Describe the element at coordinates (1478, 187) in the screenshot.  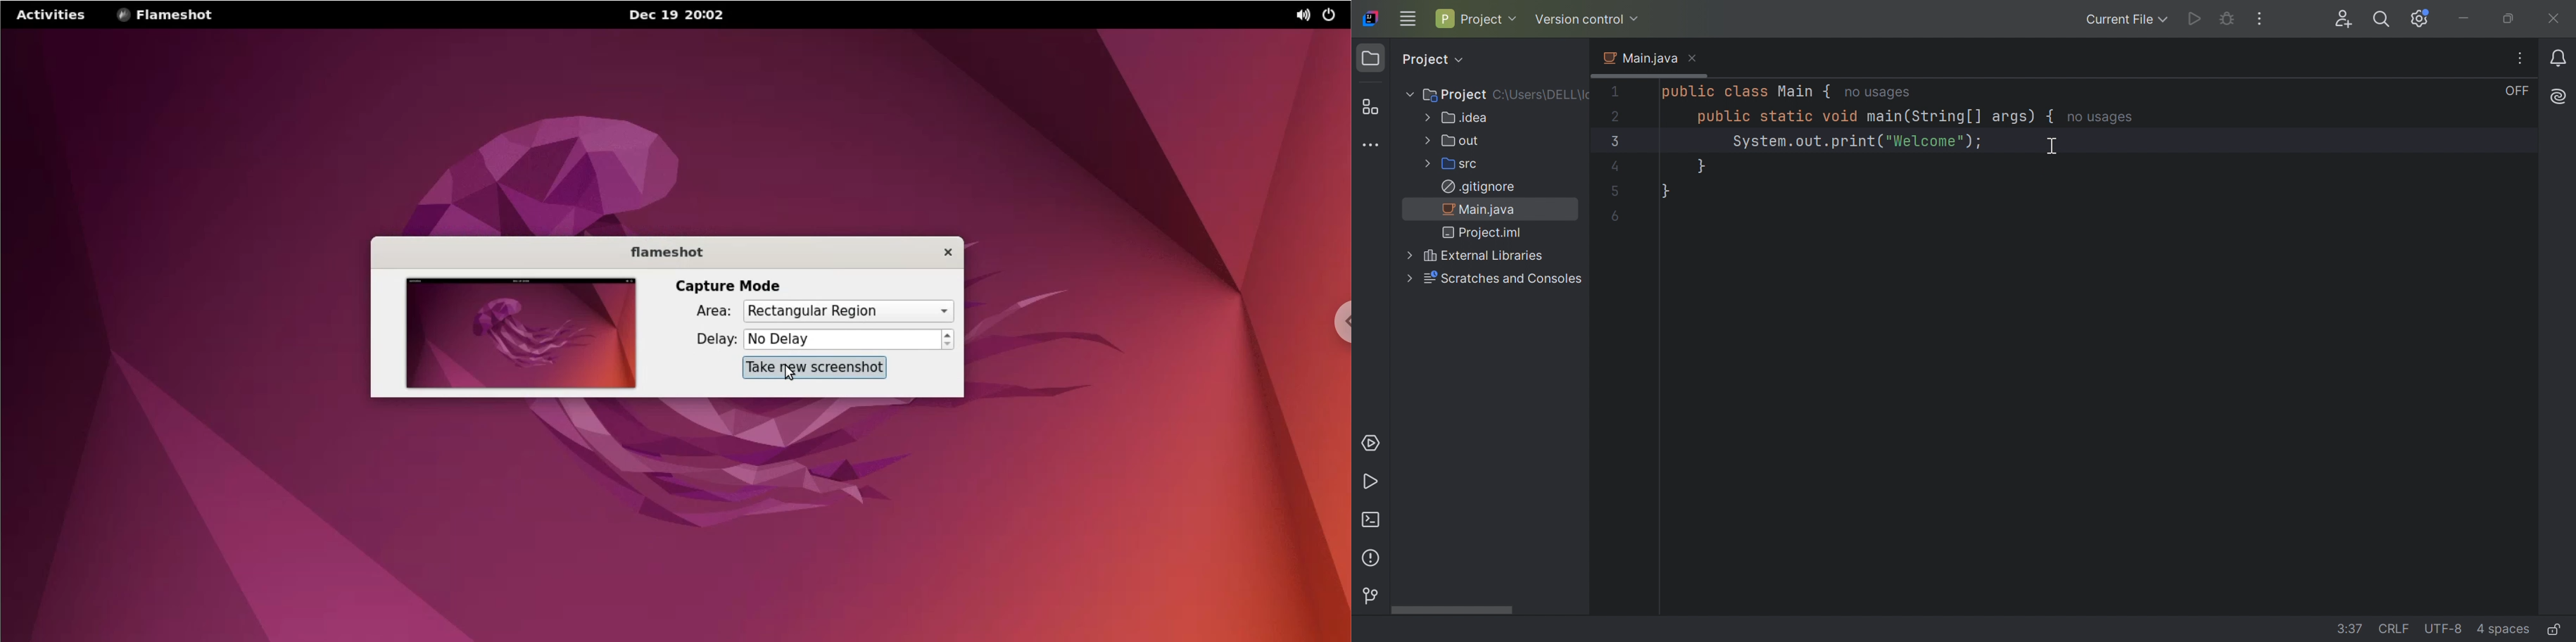
I see `.gitignore` at that location.